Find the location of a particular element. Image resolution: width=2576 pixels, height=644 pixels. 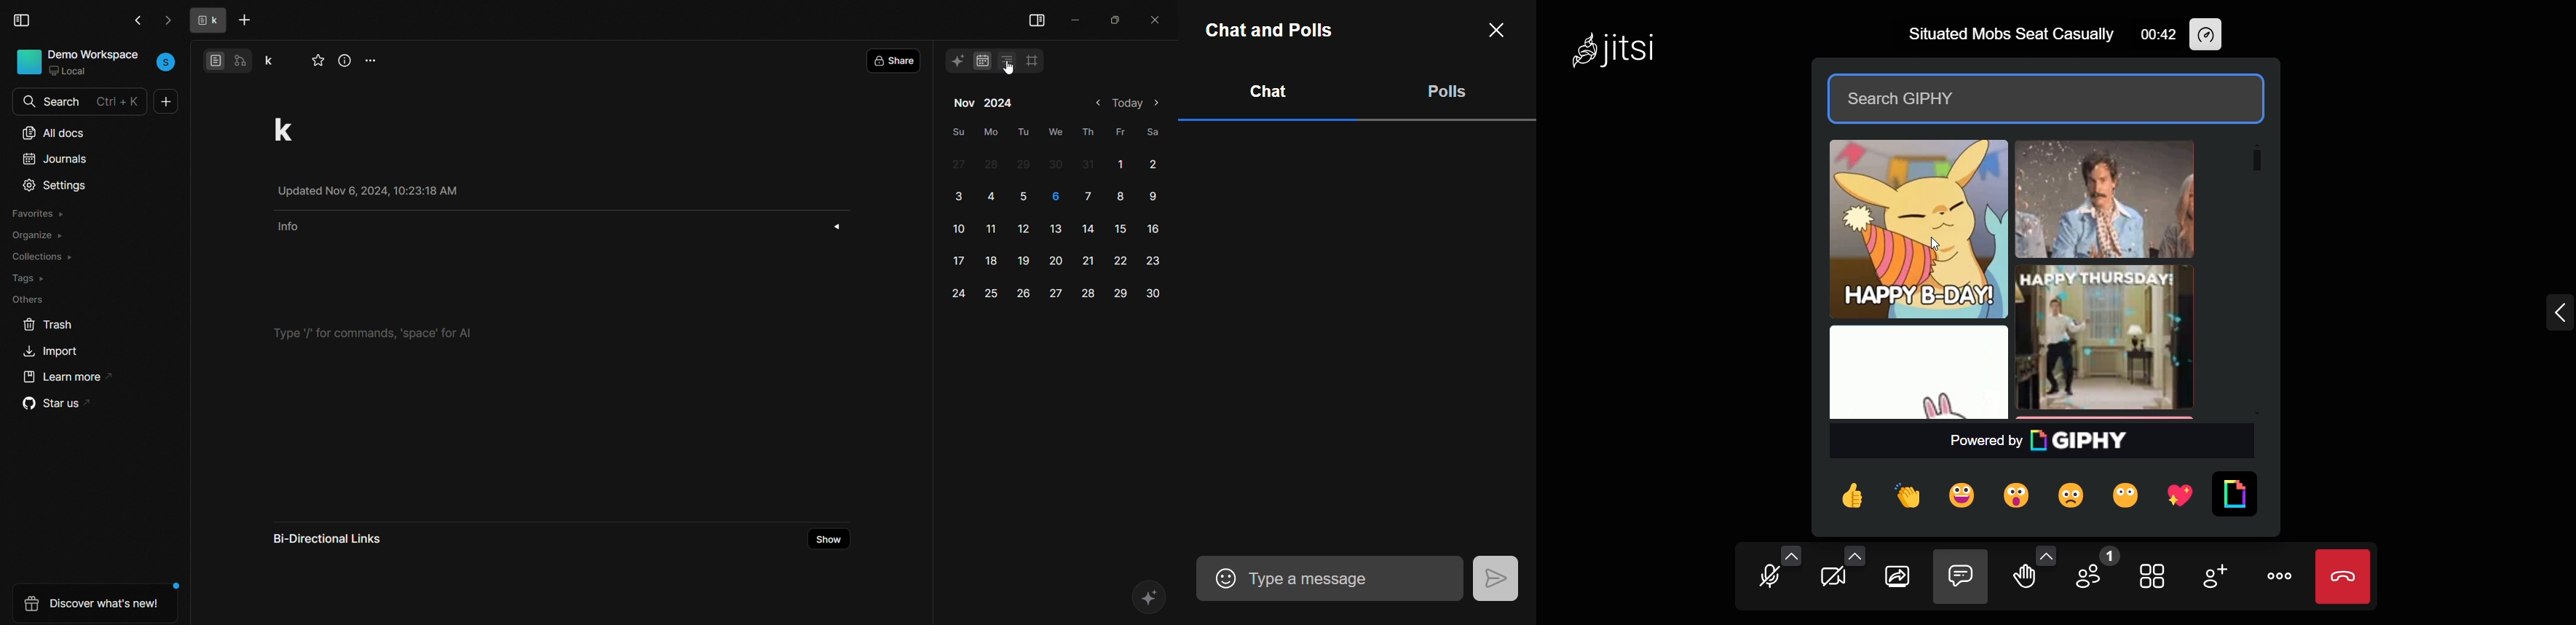

send message is located at coordinates (1494, 575).